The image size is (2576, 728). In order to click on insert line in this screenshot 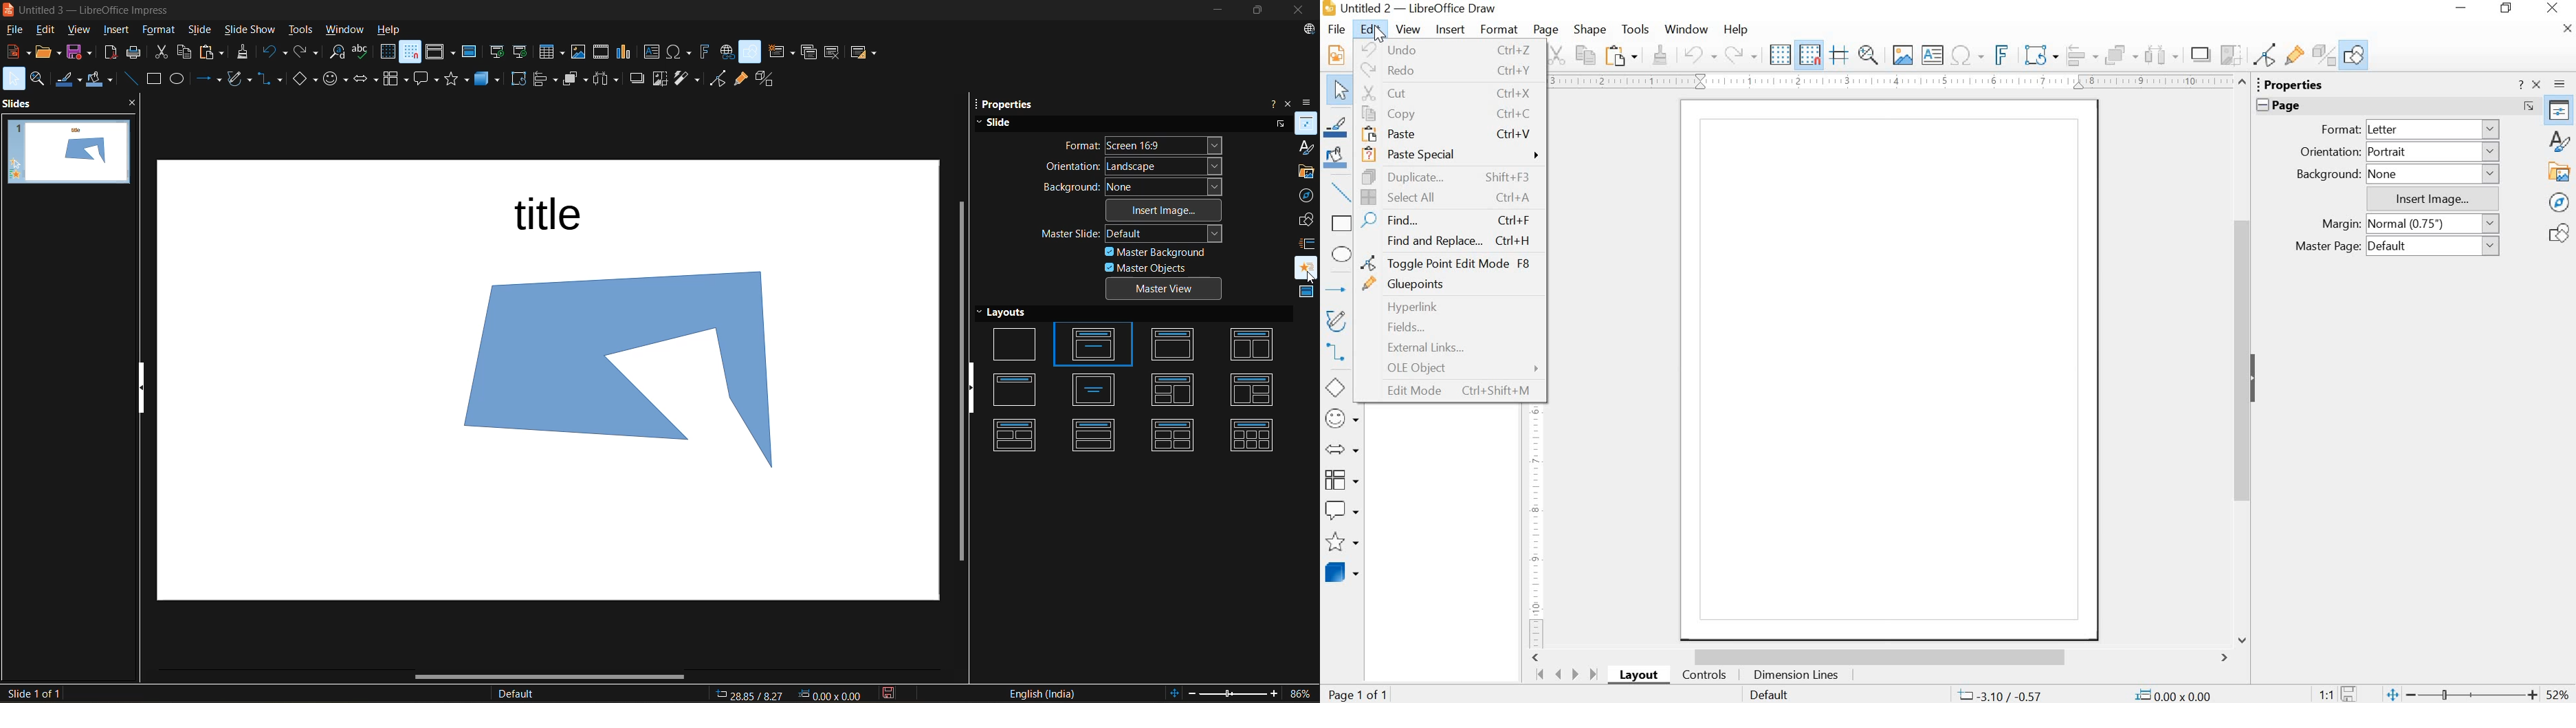, I will do `click(131, 78)`.